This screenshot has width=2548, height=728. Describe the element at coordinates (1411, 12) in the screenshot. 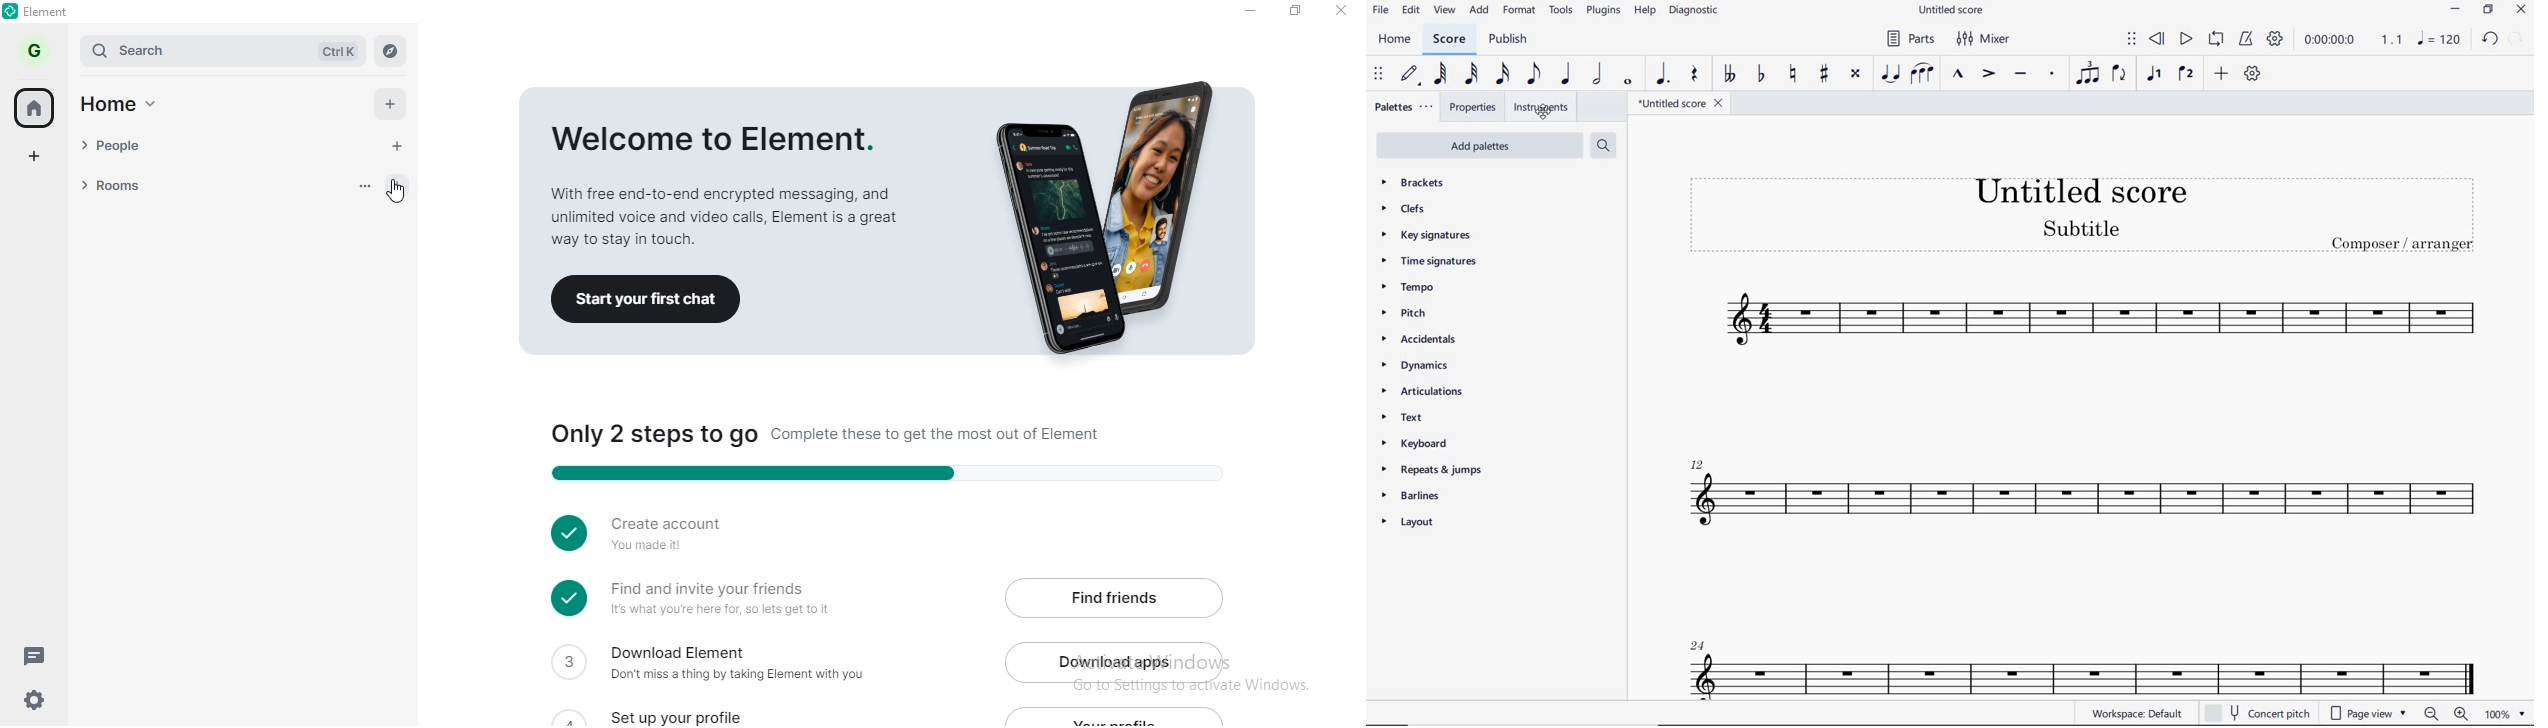

I see `edit` at that location.